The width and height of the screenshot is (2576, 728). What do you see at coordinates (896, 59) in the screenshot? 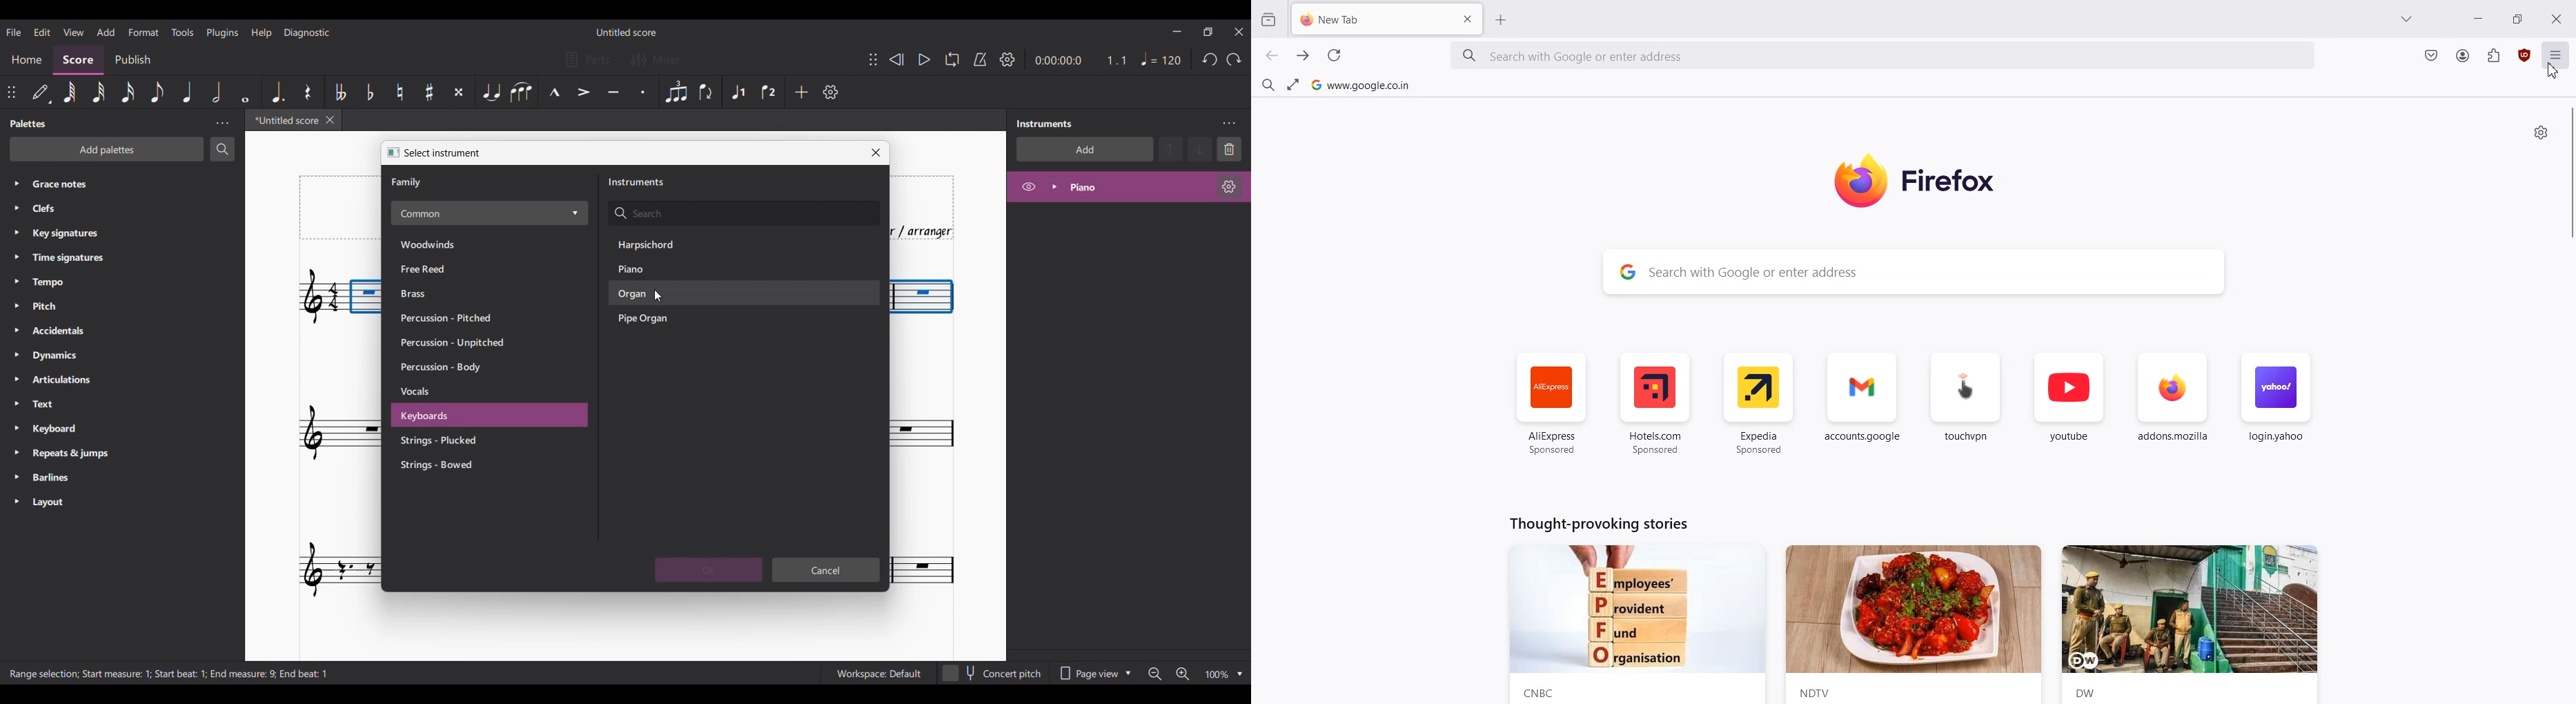
I see `Rewind` at bounding box center [896, 59].